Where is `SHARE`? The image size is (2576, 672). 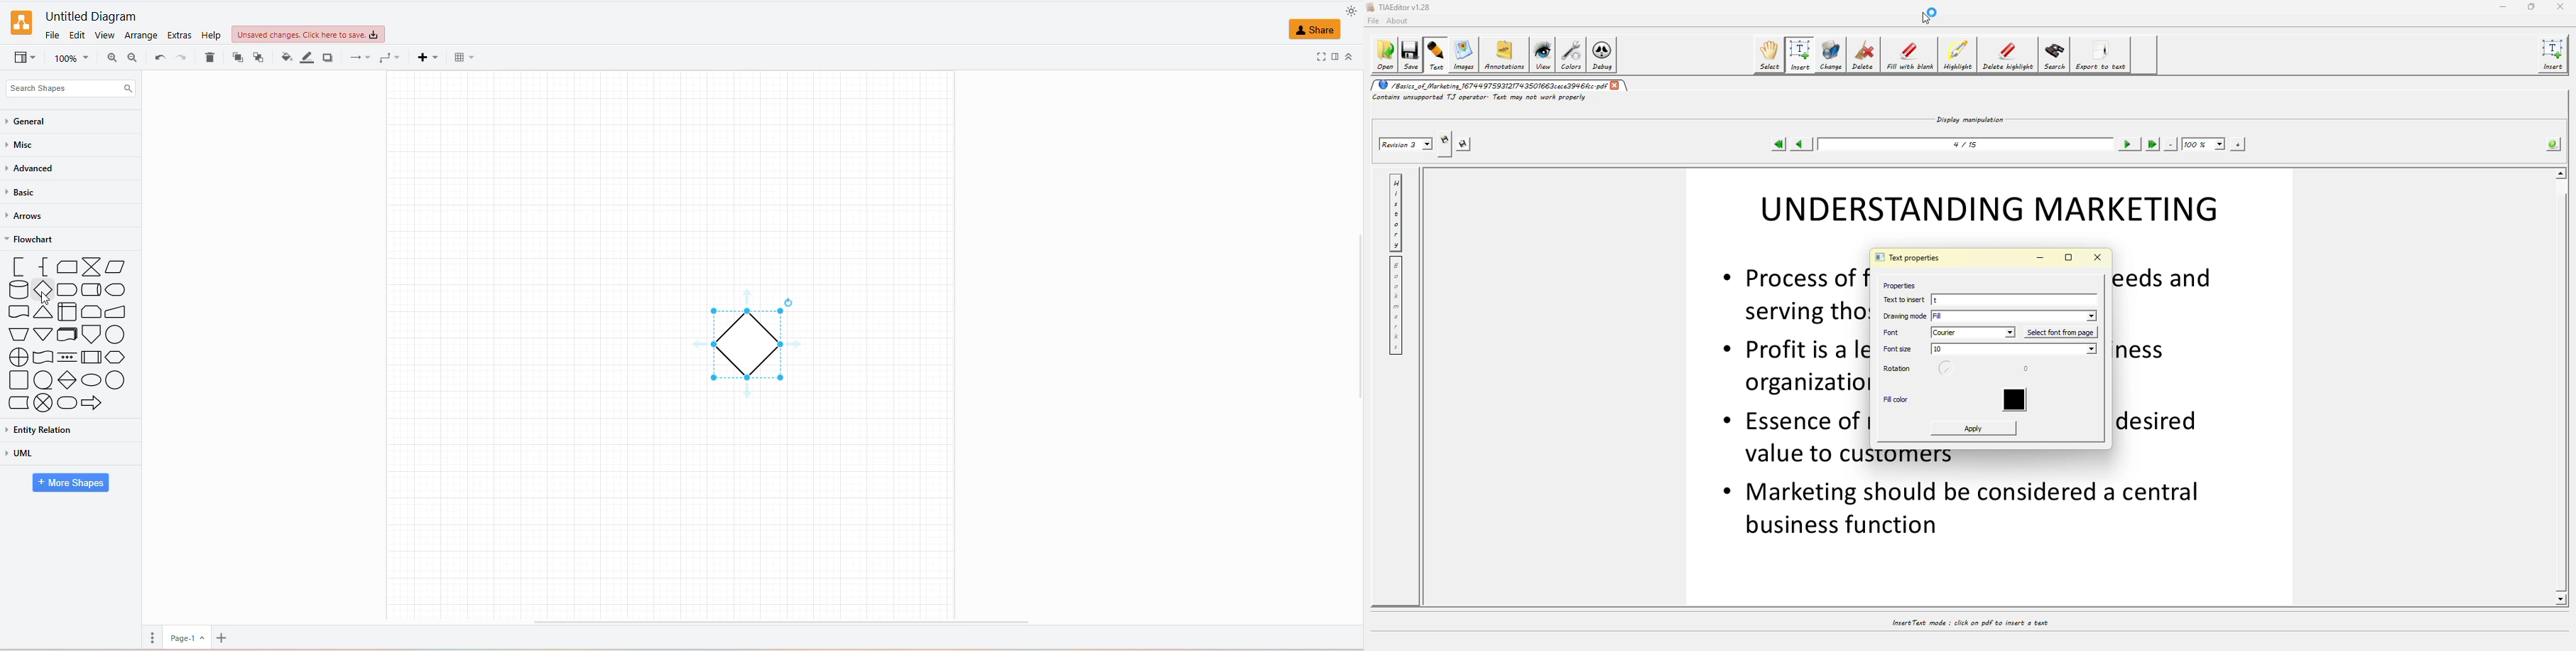
SHARE is located at coordinates (1318, 31).